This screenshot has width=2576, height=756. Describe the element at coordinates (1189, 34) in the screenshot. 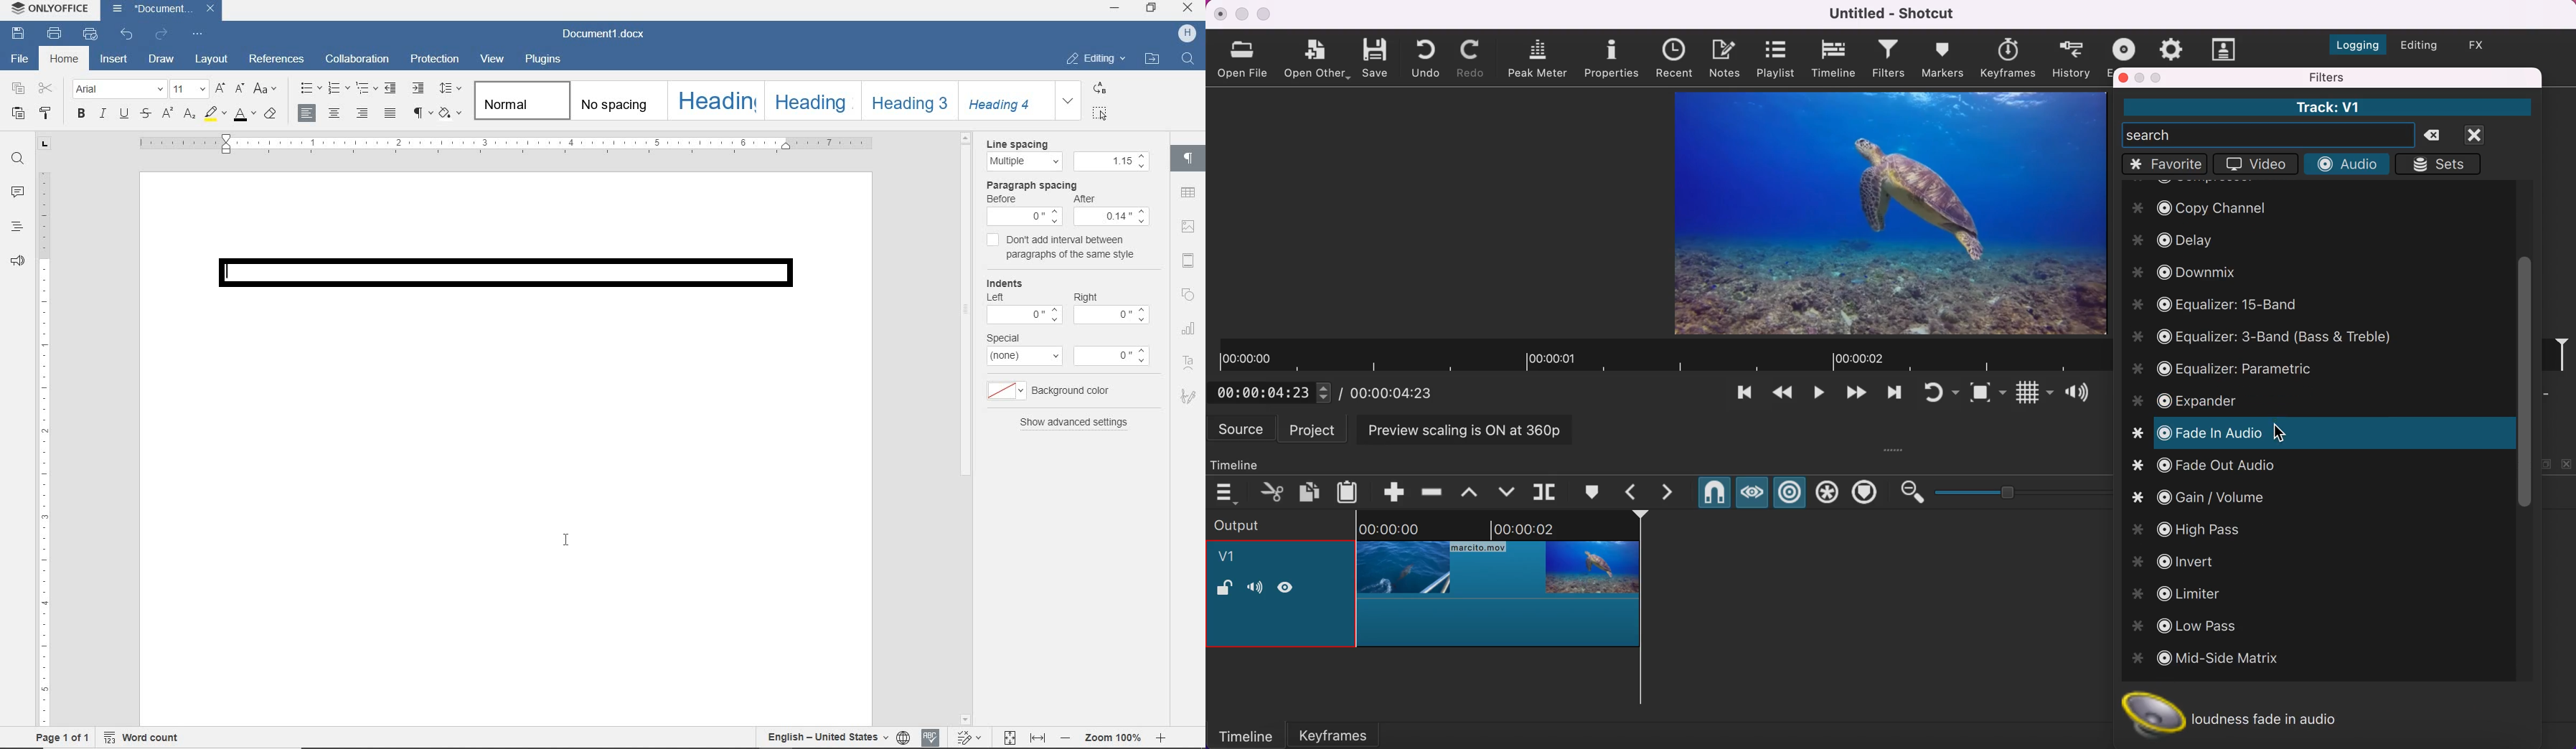

I see `H` at that location.